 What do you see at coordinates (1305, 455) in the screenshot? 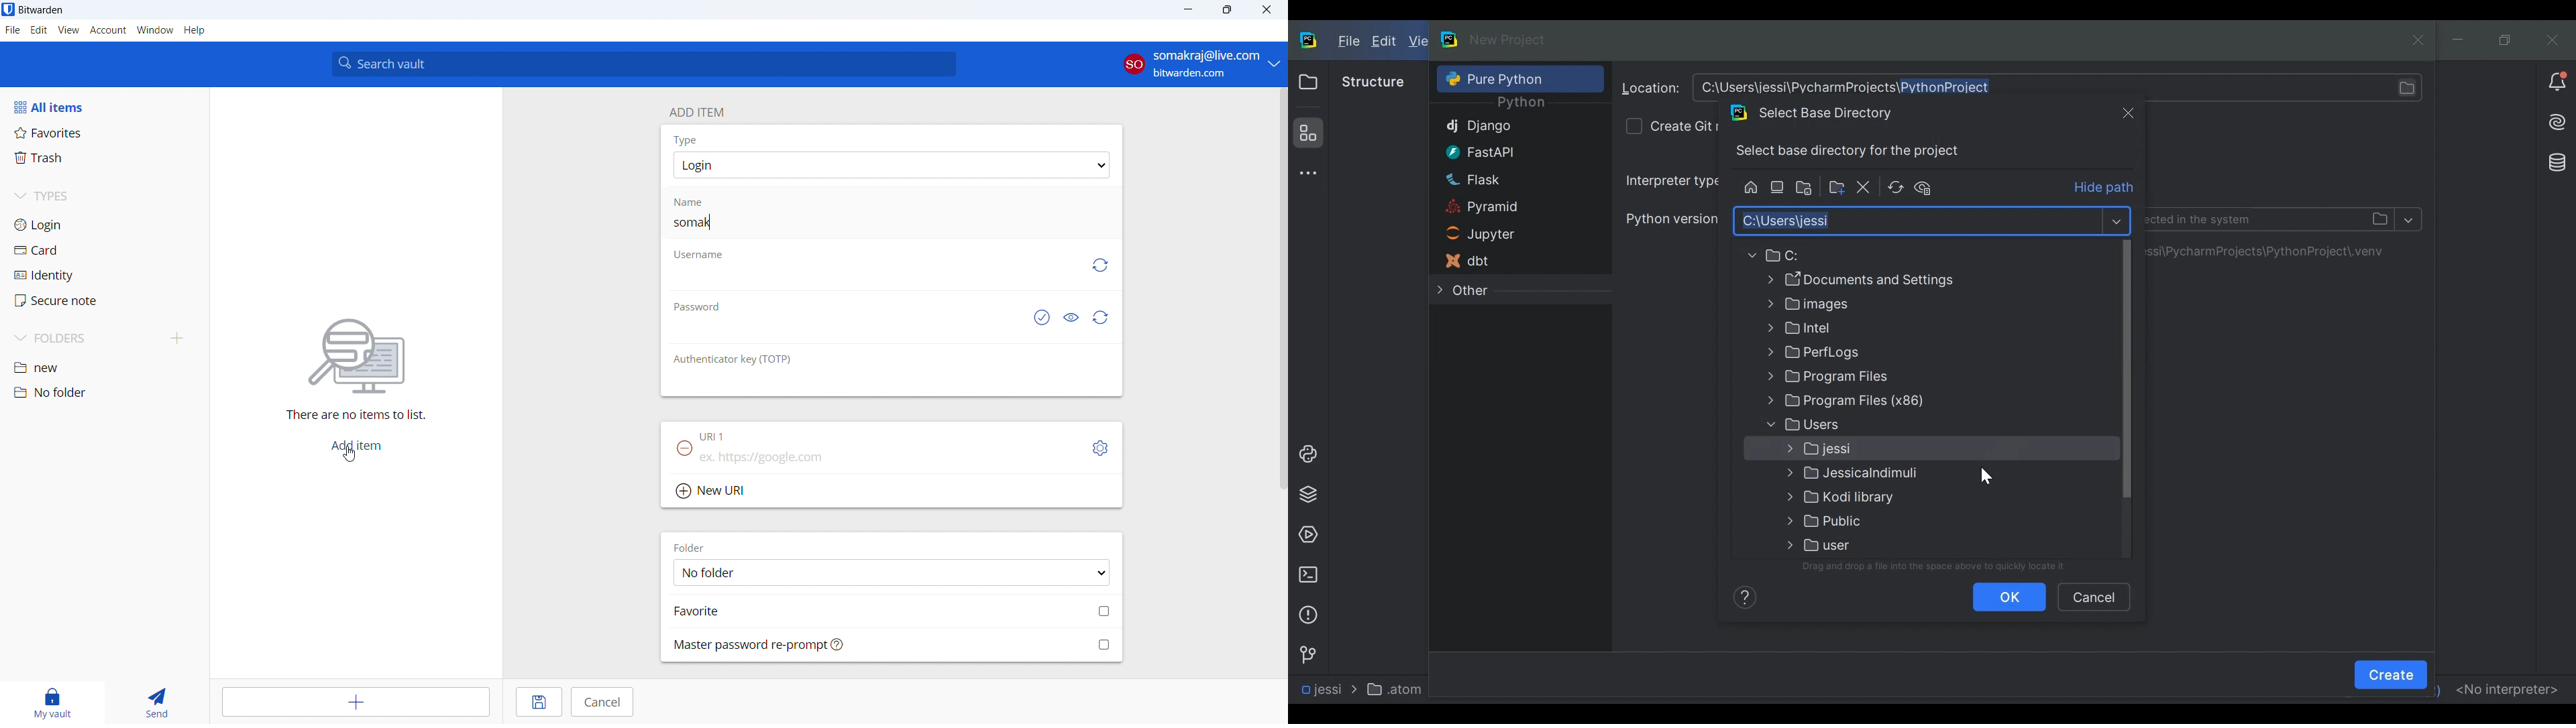
I see `Project Console` at bounding box center [1305, 455].